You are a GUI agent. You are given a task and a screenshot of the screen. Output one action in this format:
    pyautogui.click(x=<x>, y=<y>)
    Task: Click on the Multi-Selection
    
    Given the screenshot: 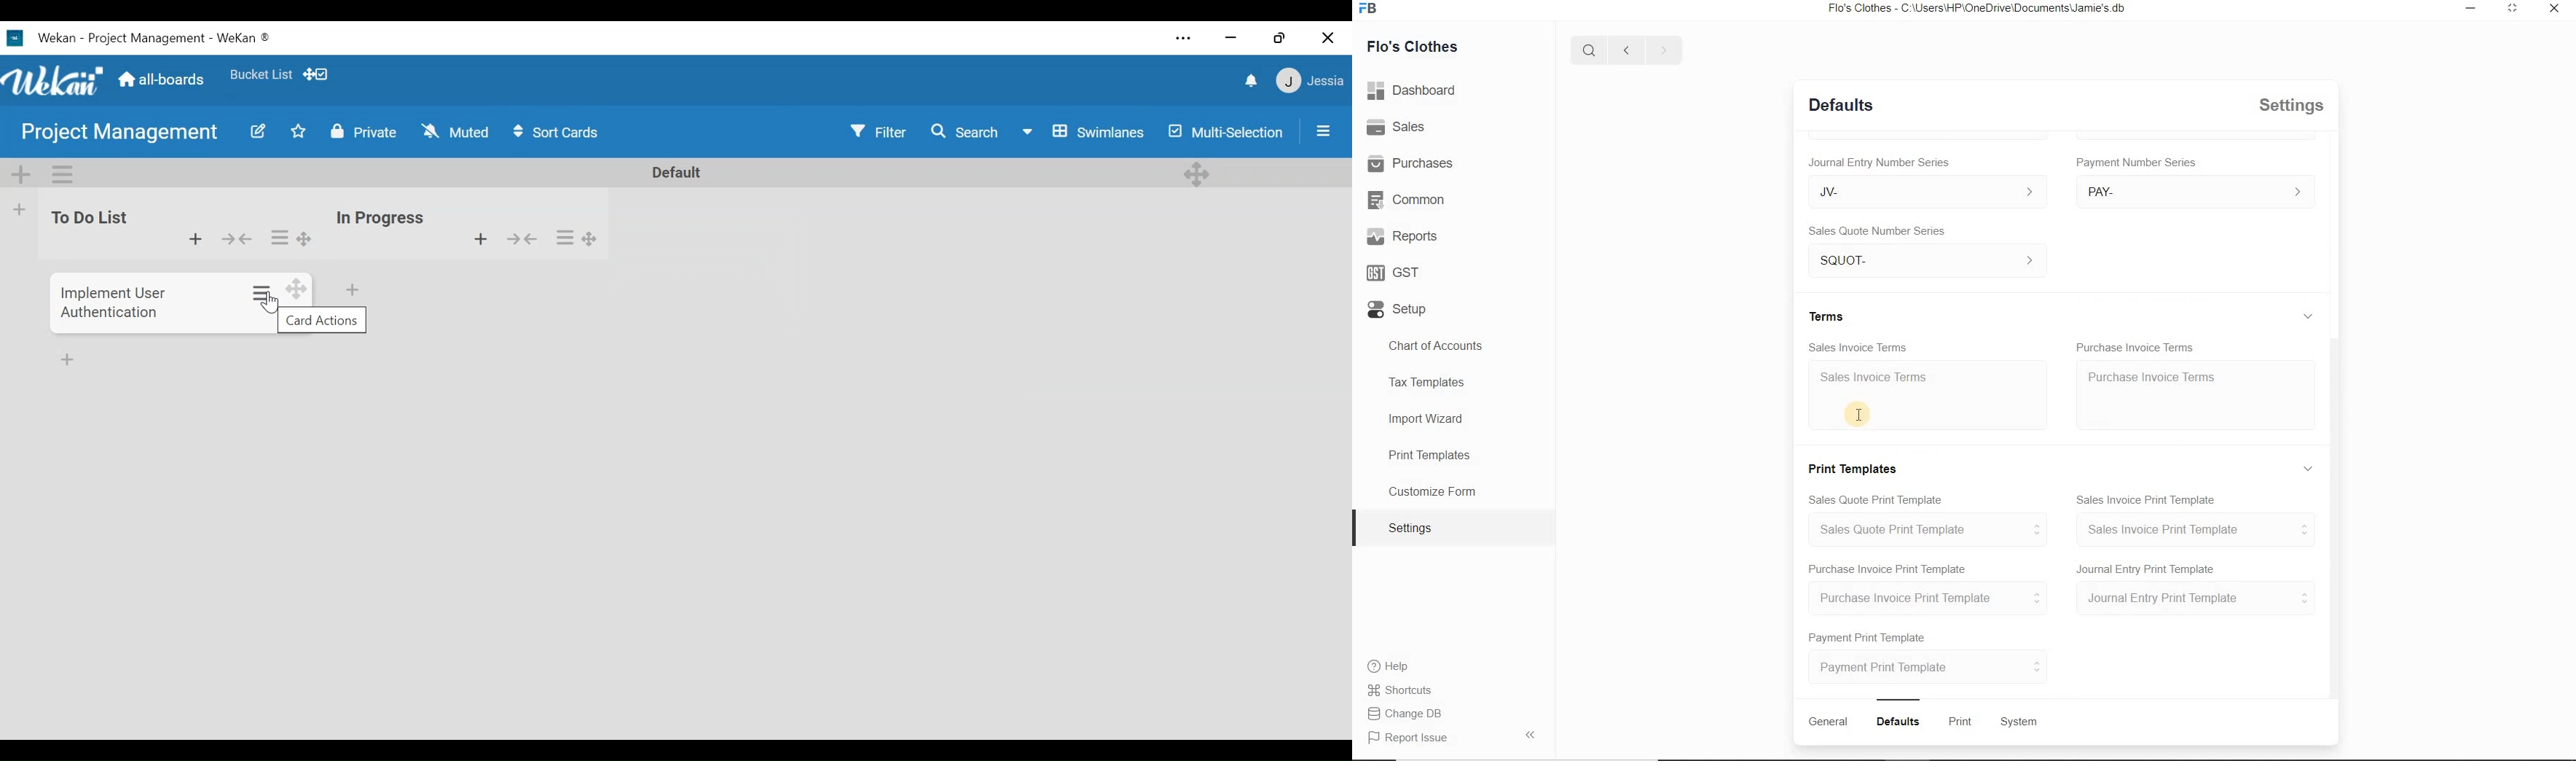 What is the action you would take?
    pyautogui.click(x=1225, y=131)
    